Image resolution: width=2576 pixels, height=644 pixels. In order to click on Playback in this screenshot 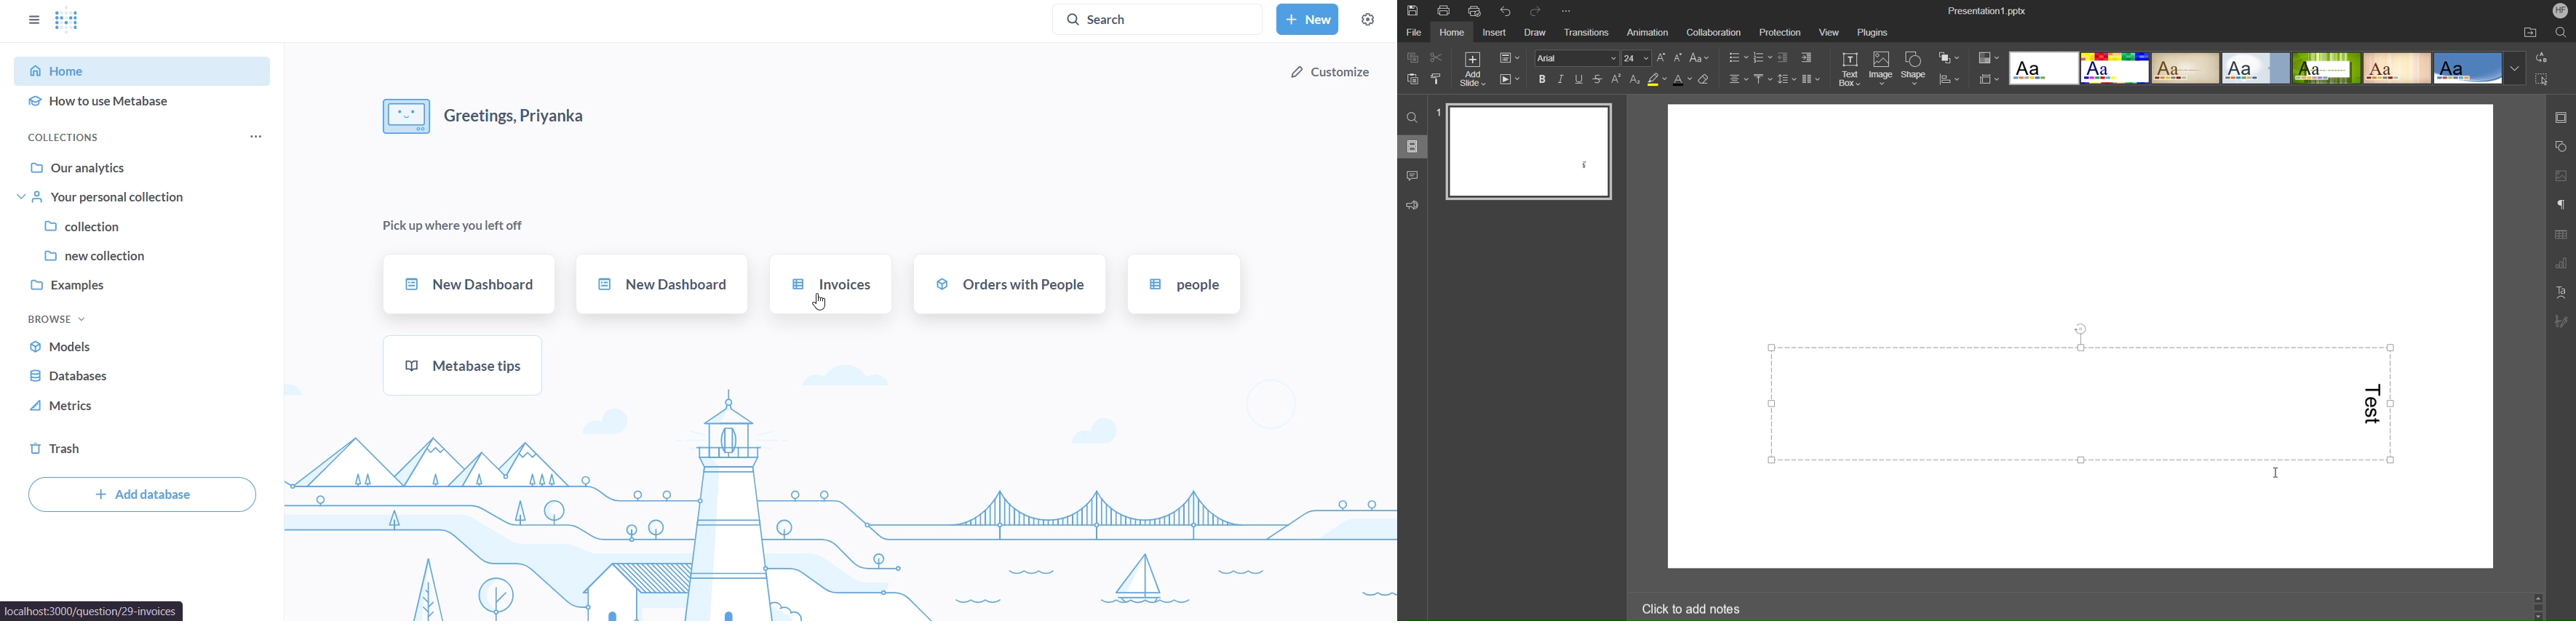, I will do `click(1511, 80)`.